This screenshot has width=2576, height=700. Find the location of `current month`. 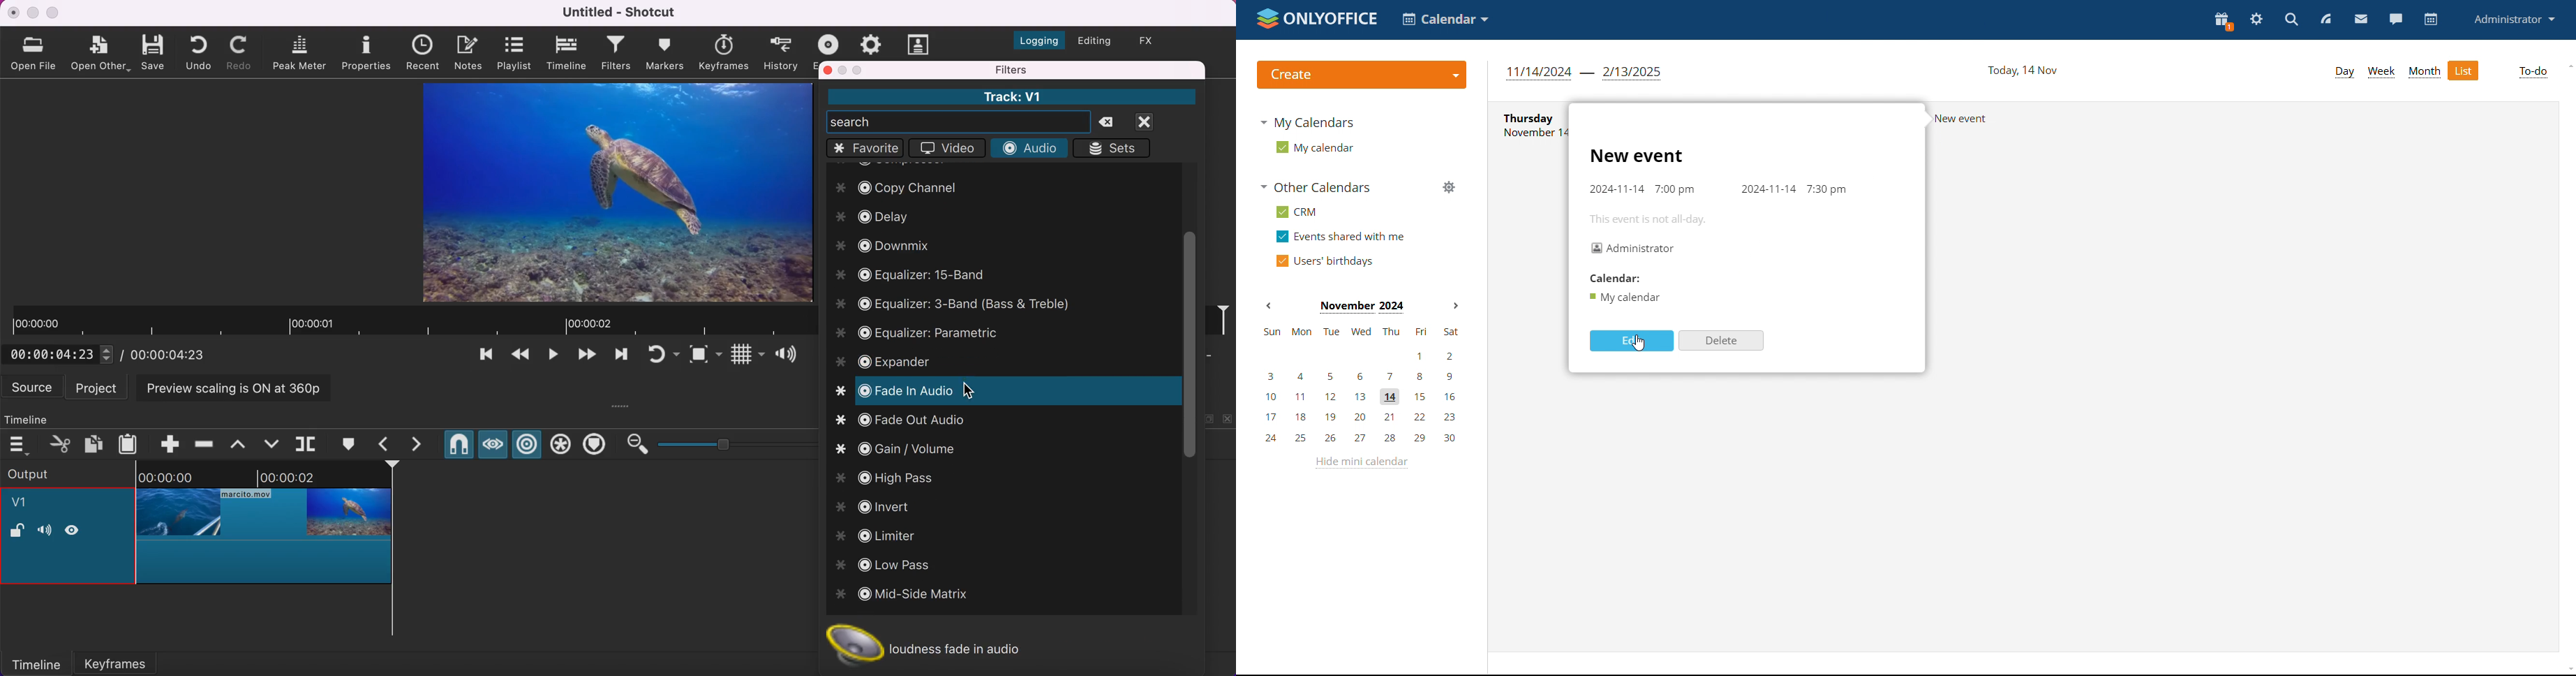

current month is located at coordinates (1360, 307).